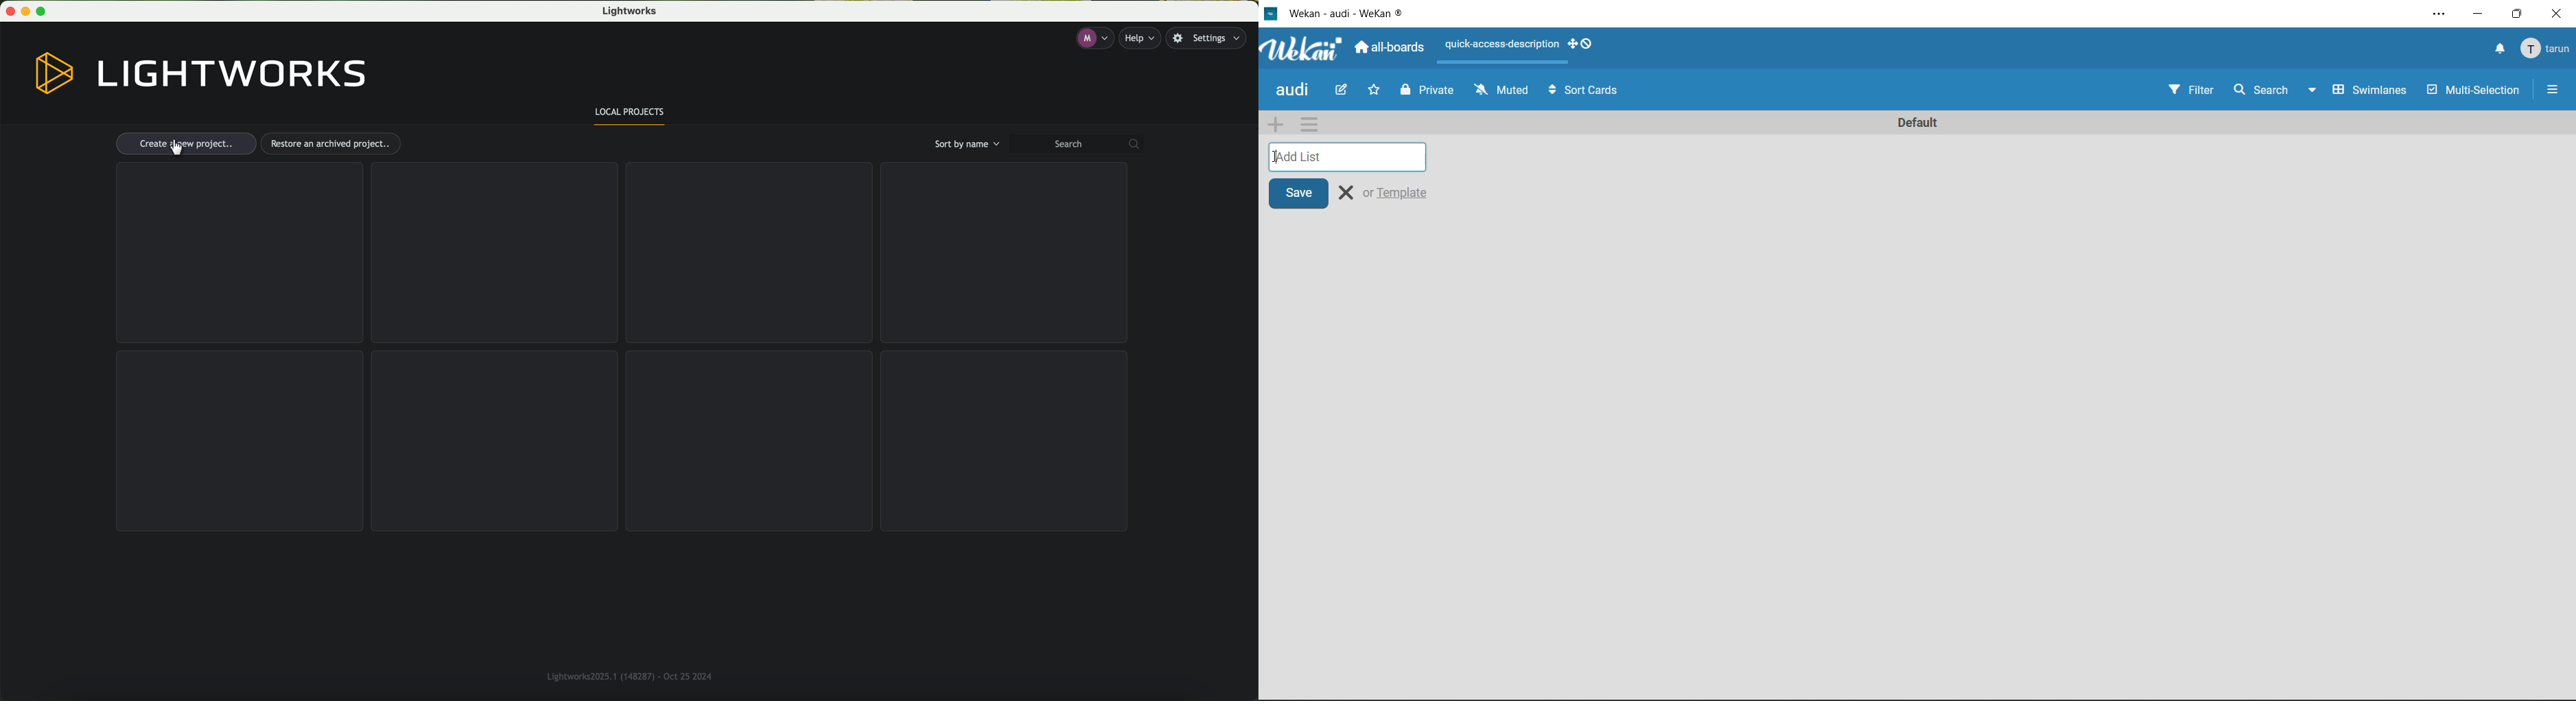 The width and height of the screenshot is (2576, 728). What do you see at coordinates (1501, 45) in the screenshot?
I see `quick-access-description` at bounding box center [1501, 45].